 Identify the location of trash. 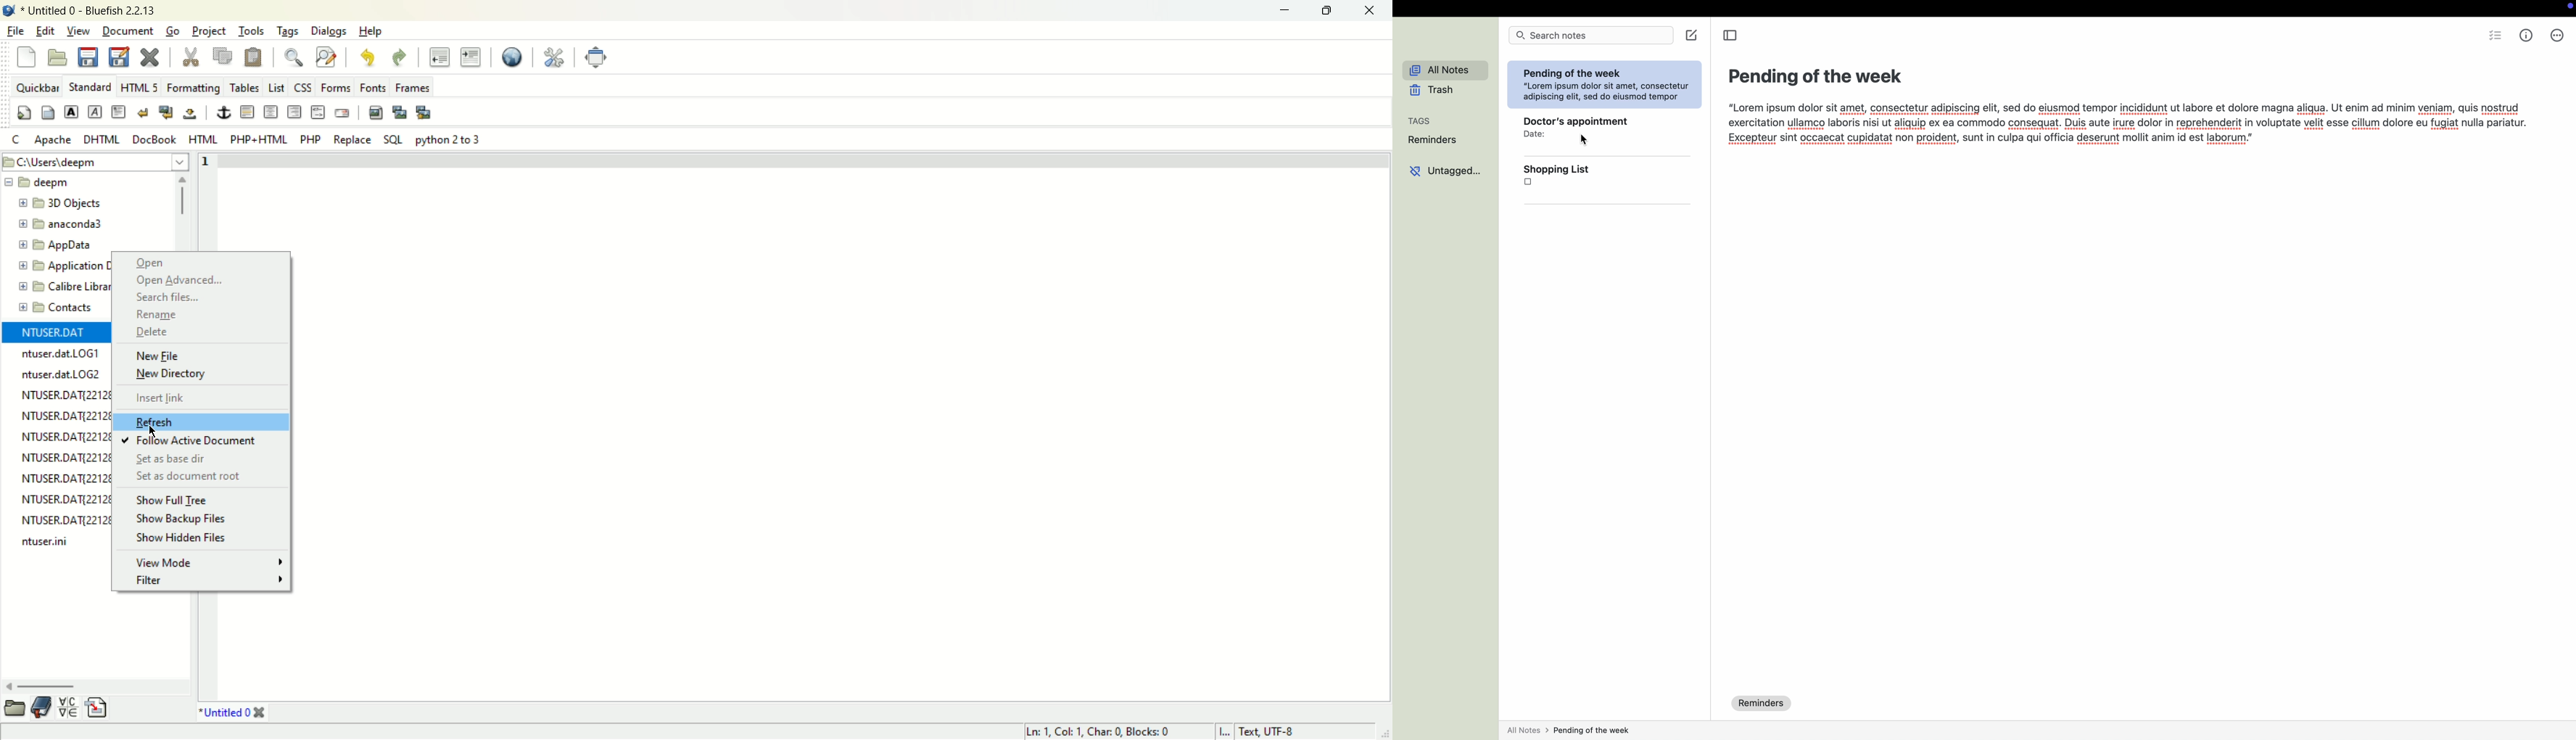
(1432, 91).